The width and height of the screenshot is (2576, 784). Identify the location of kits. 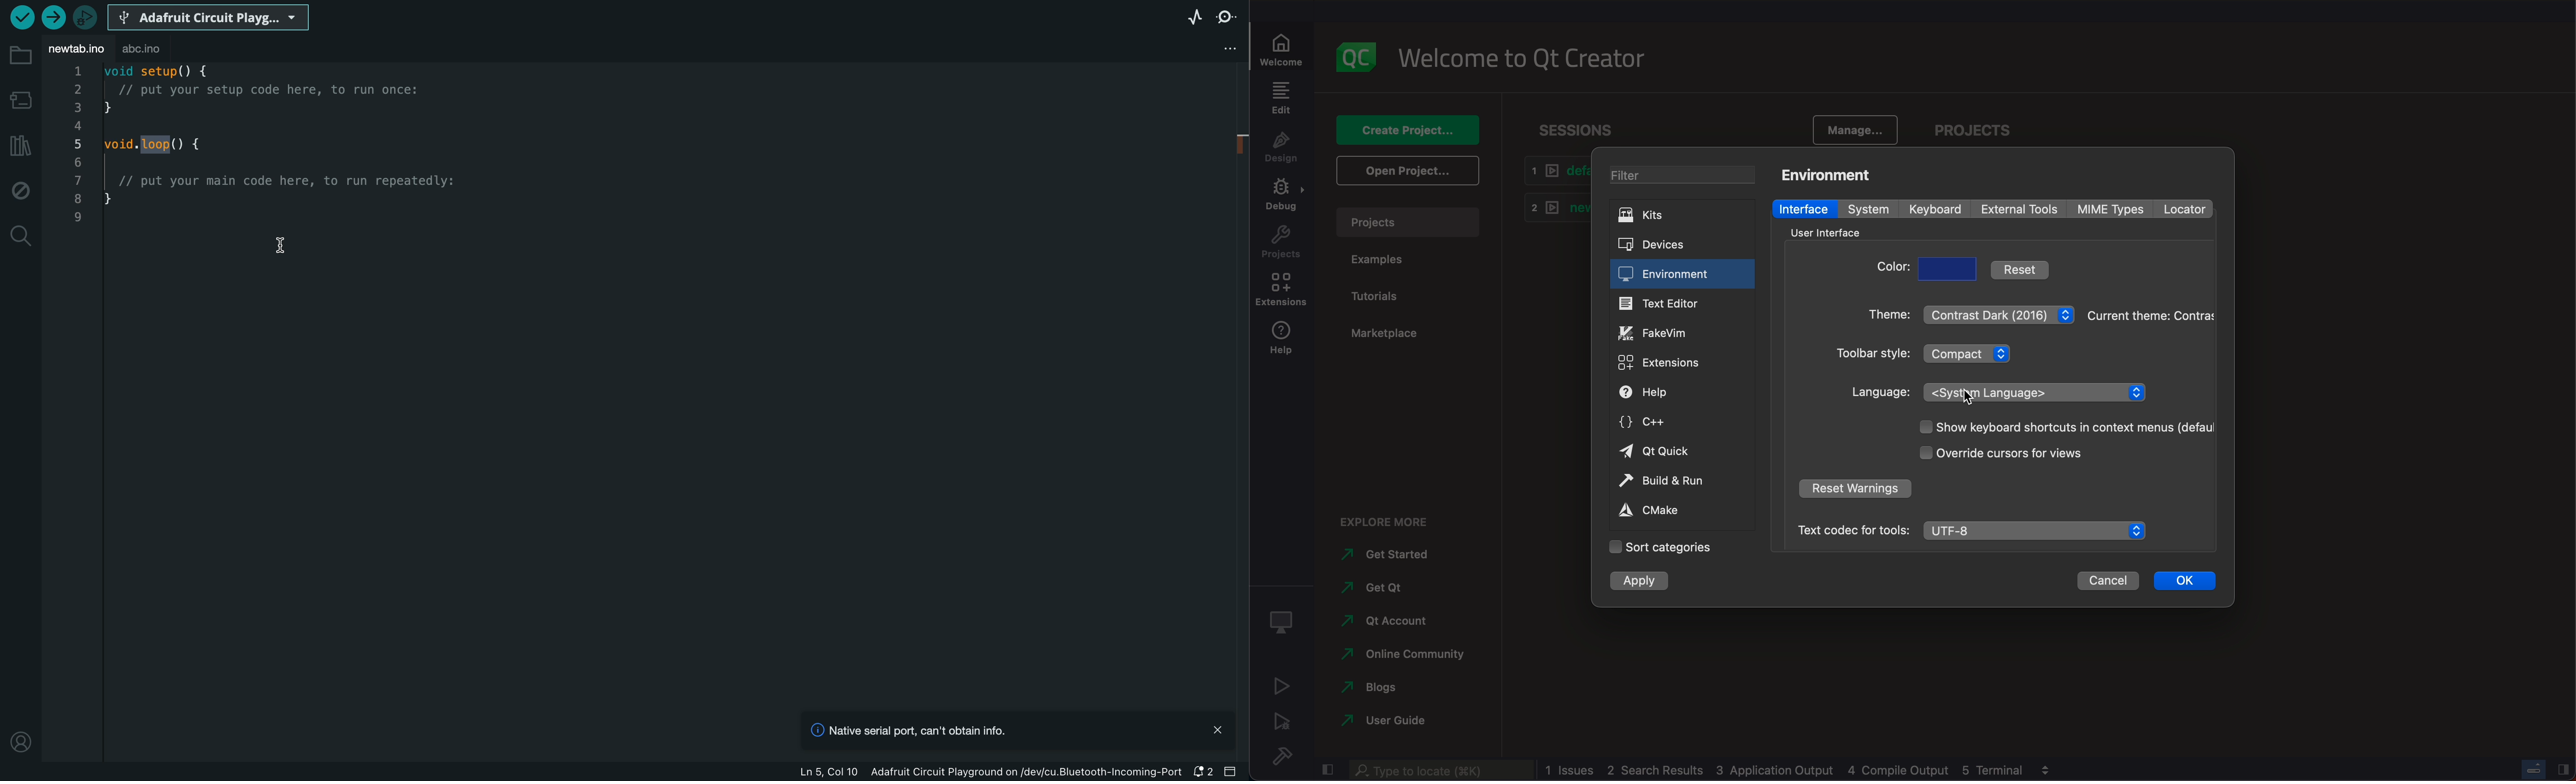
(1678, 215).